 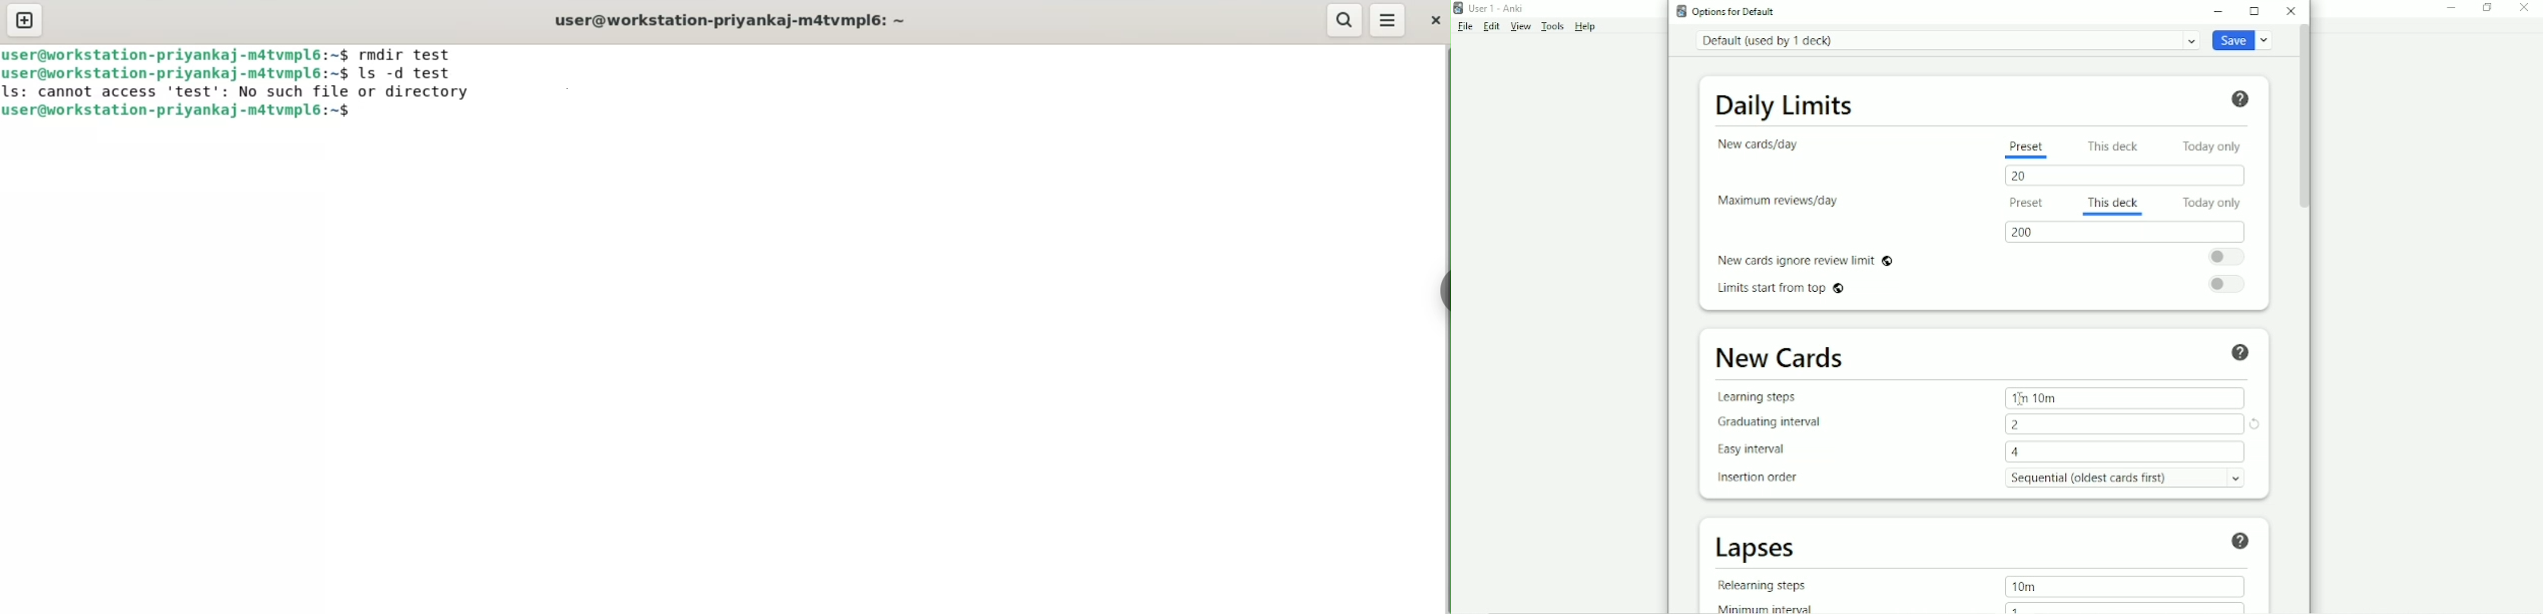 What do you see at coordinates (2487, 8) in the screenshot?
I see `Restore down` at bounding box center [2487, 8].